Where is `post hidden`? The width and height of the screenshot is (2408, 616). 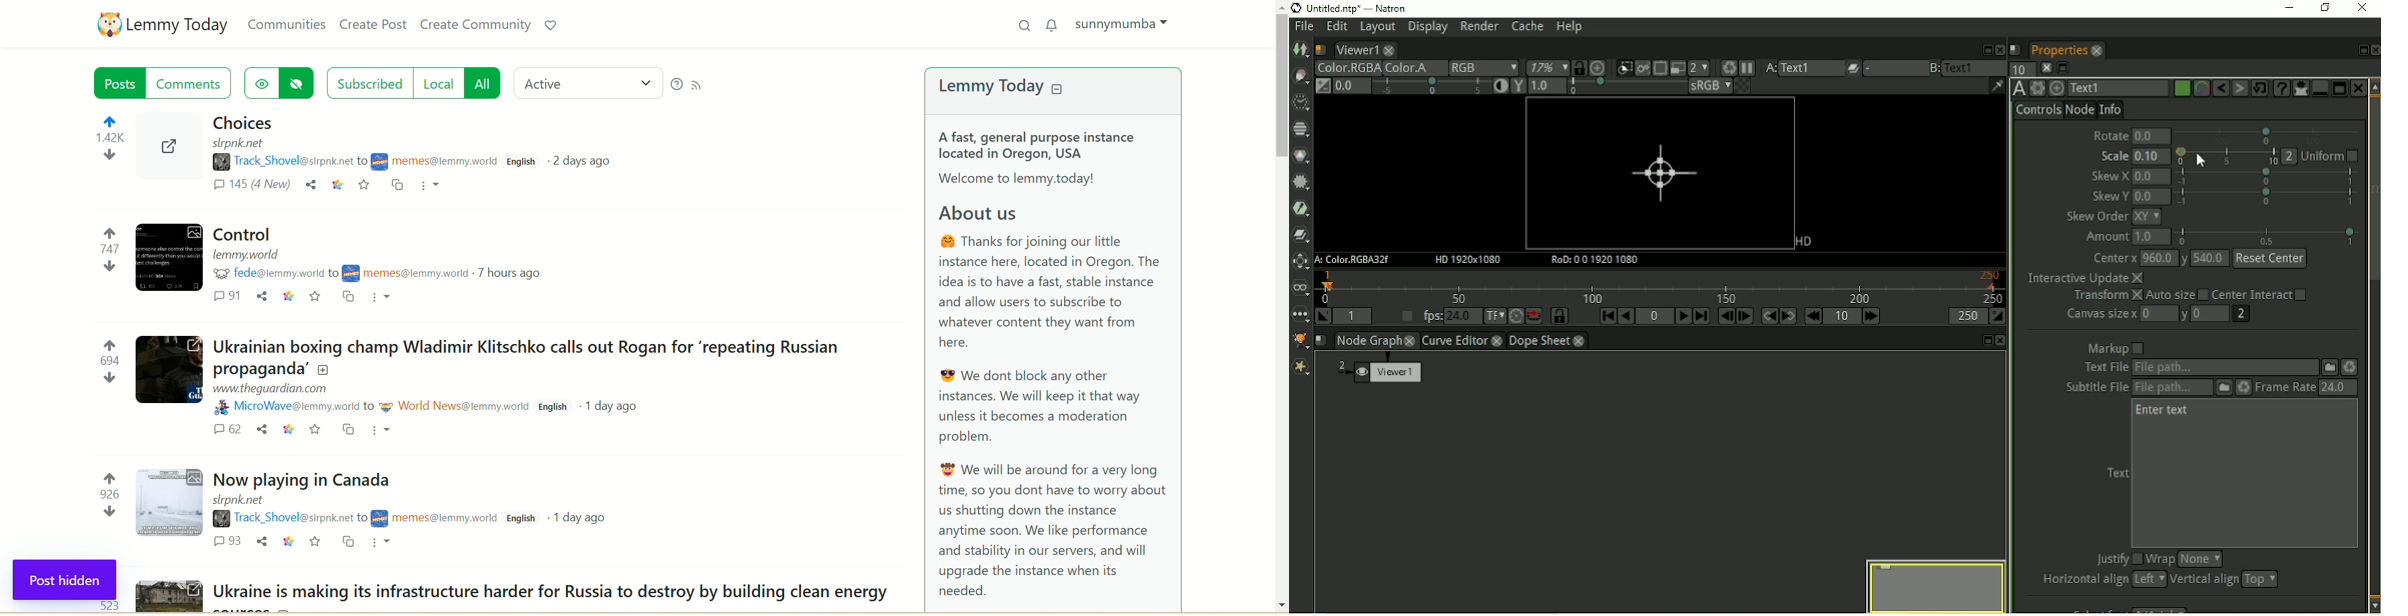 post hidden is located at coordinates (66, 580).